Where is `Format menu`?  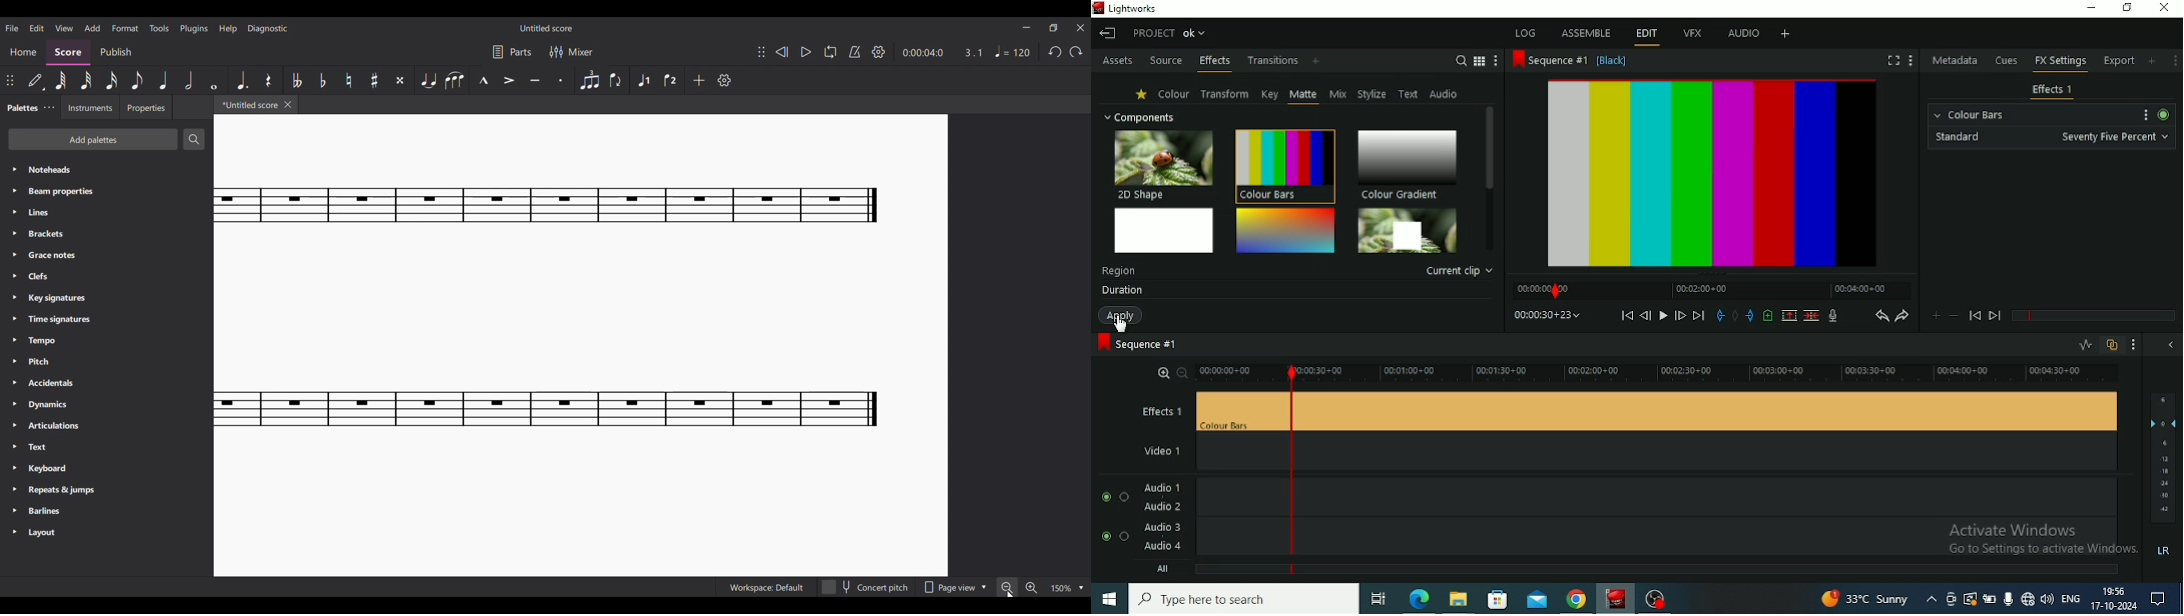
Format menu is located at coordinates (126, 28).